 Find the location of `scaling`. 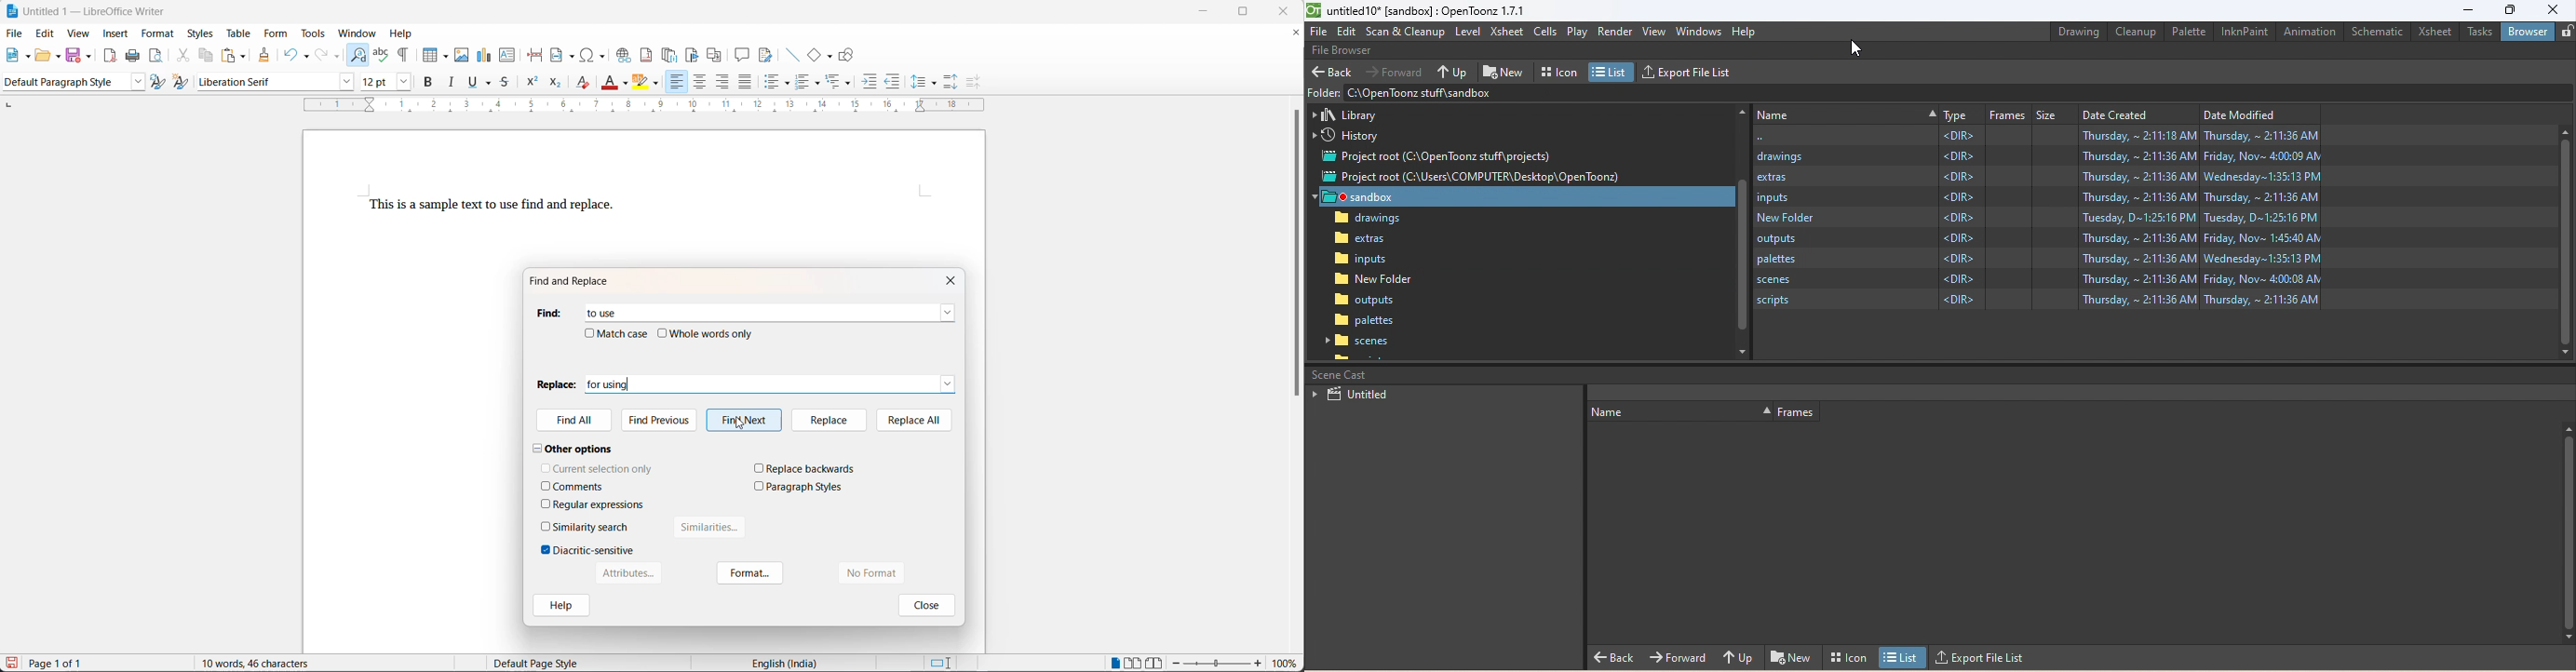

scaling is located at coordinates (654, 106).